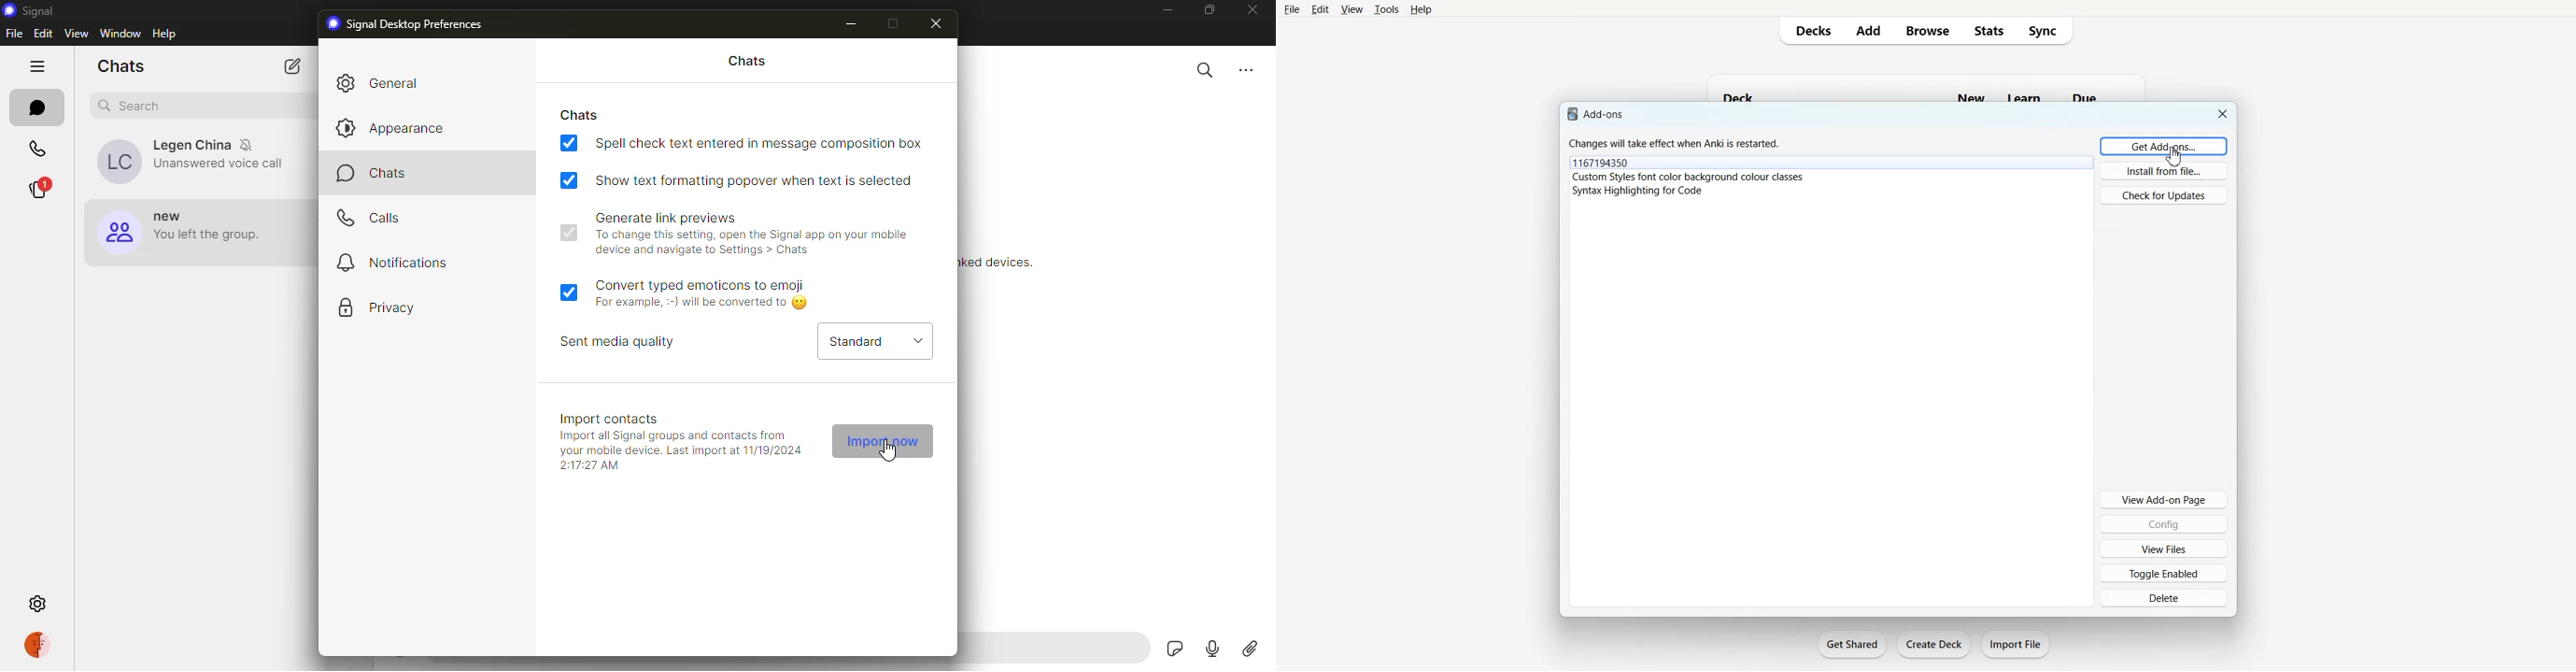  Describe the element at coordinates (29, 10) in the screenshot. I see `signal` at that location.